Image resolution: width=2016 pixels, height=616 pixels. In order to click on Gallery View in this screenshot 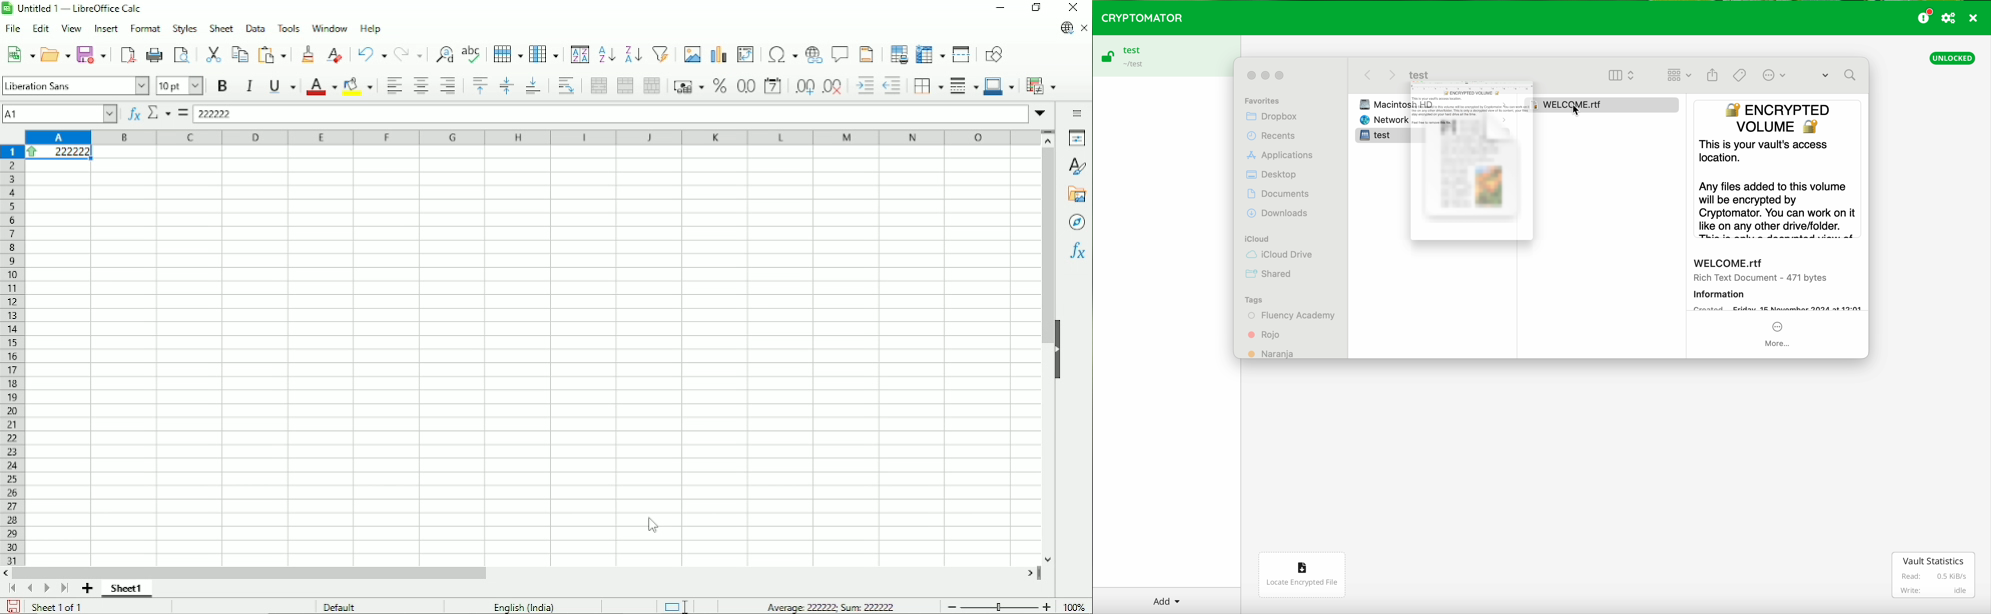, I will do `click(1713, 73)`.